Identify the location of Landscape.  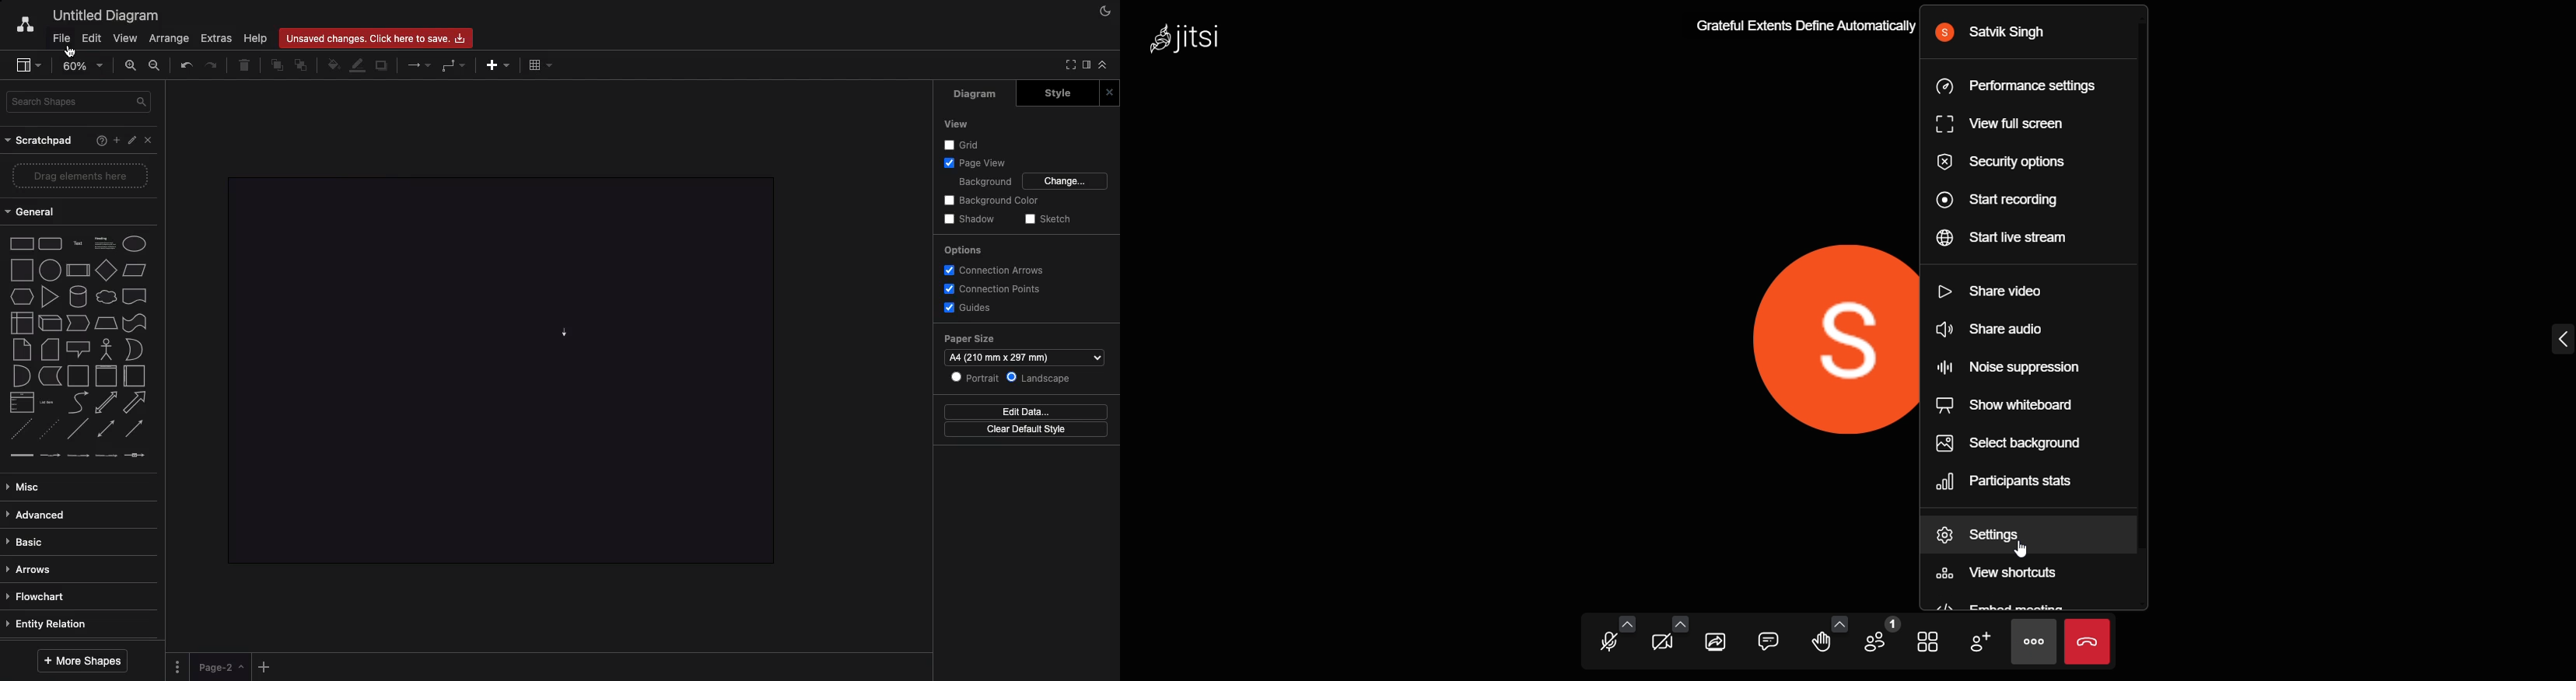
(1039, 379).